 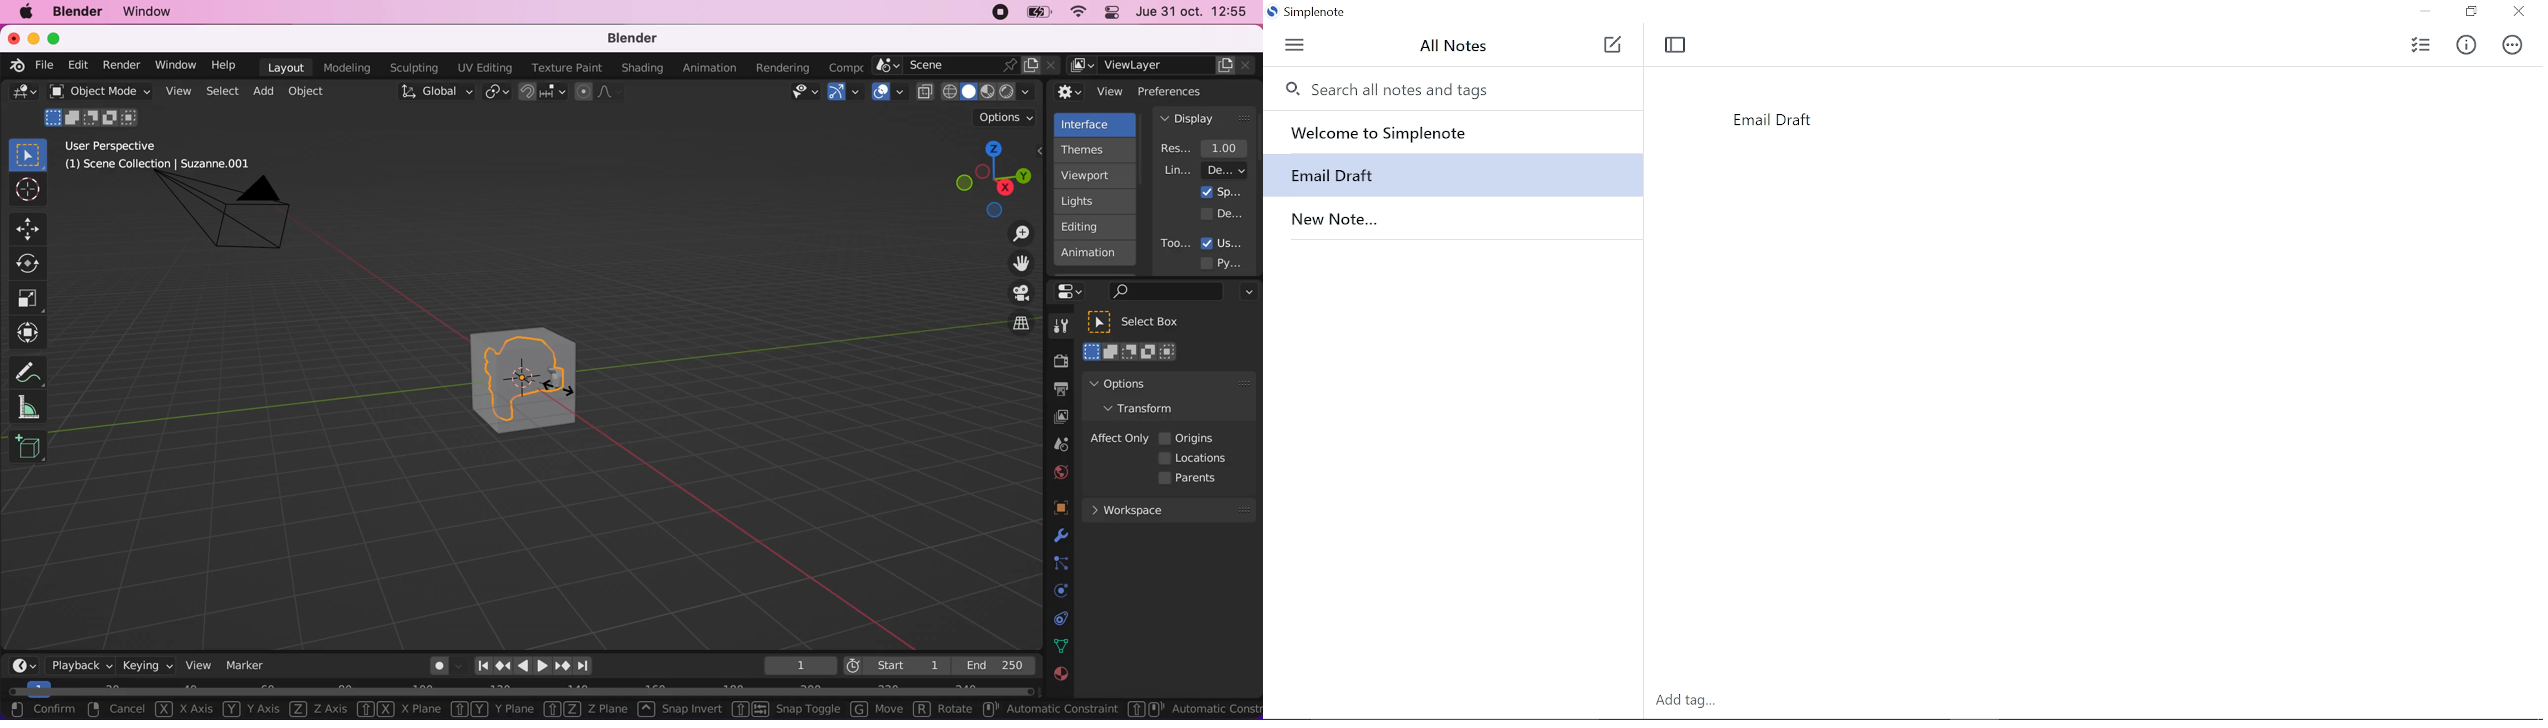 What do you see at coordinates (59, 38) in the screenshot?
I see `maximize` at bounding box center [59, 38].